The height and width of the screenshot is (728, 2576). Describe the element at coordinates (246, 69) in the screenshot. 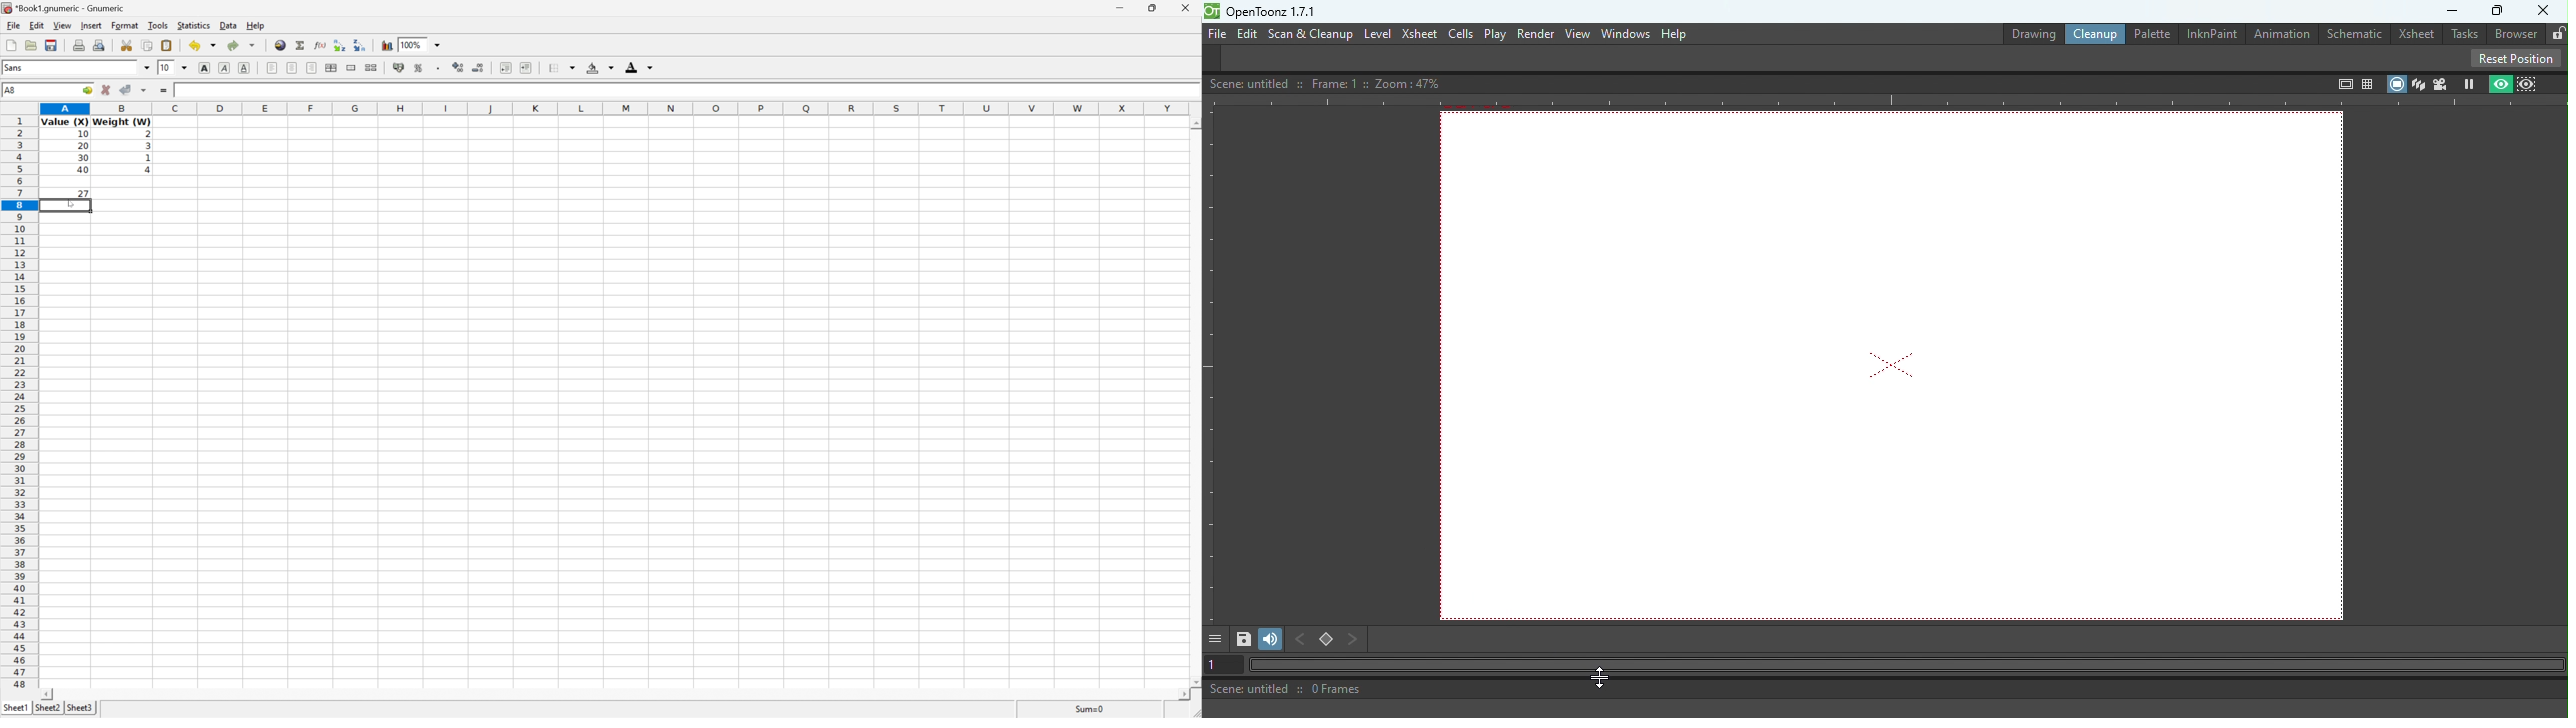

I see `Underline` at that location.